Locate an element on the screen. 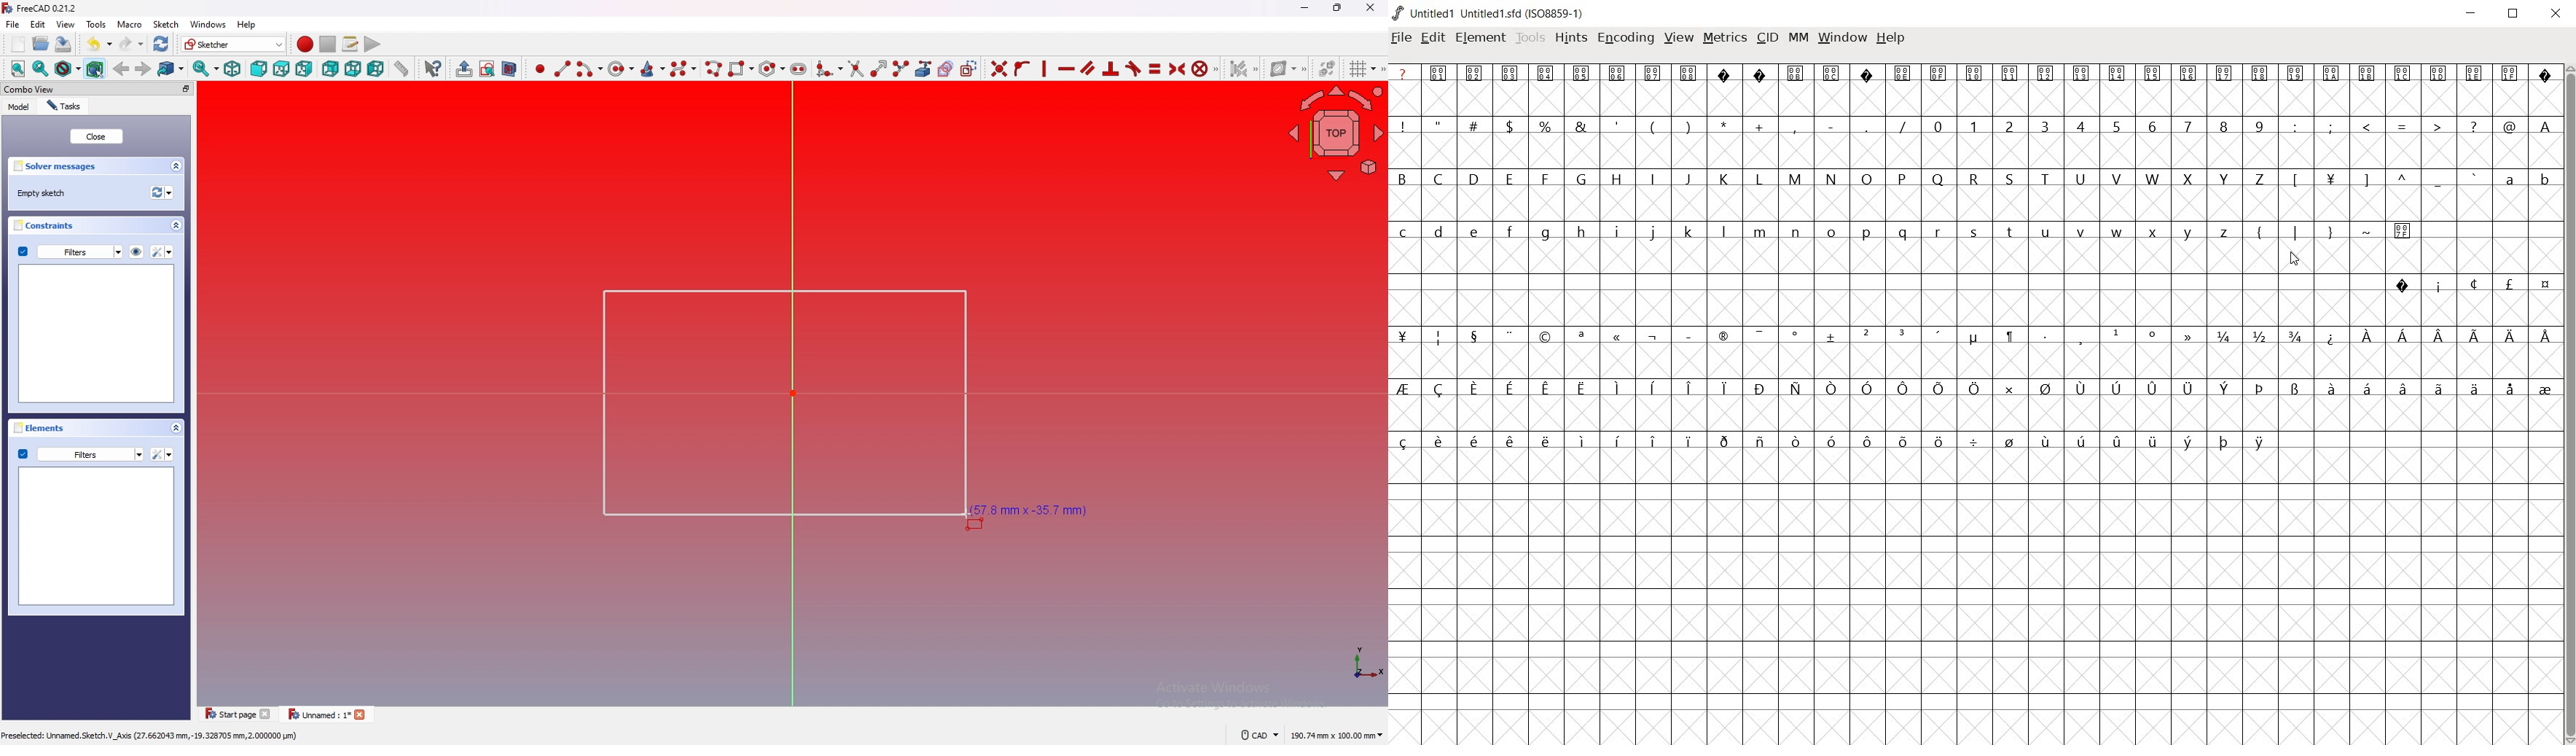  combo view is located at coordinates (28, 88).